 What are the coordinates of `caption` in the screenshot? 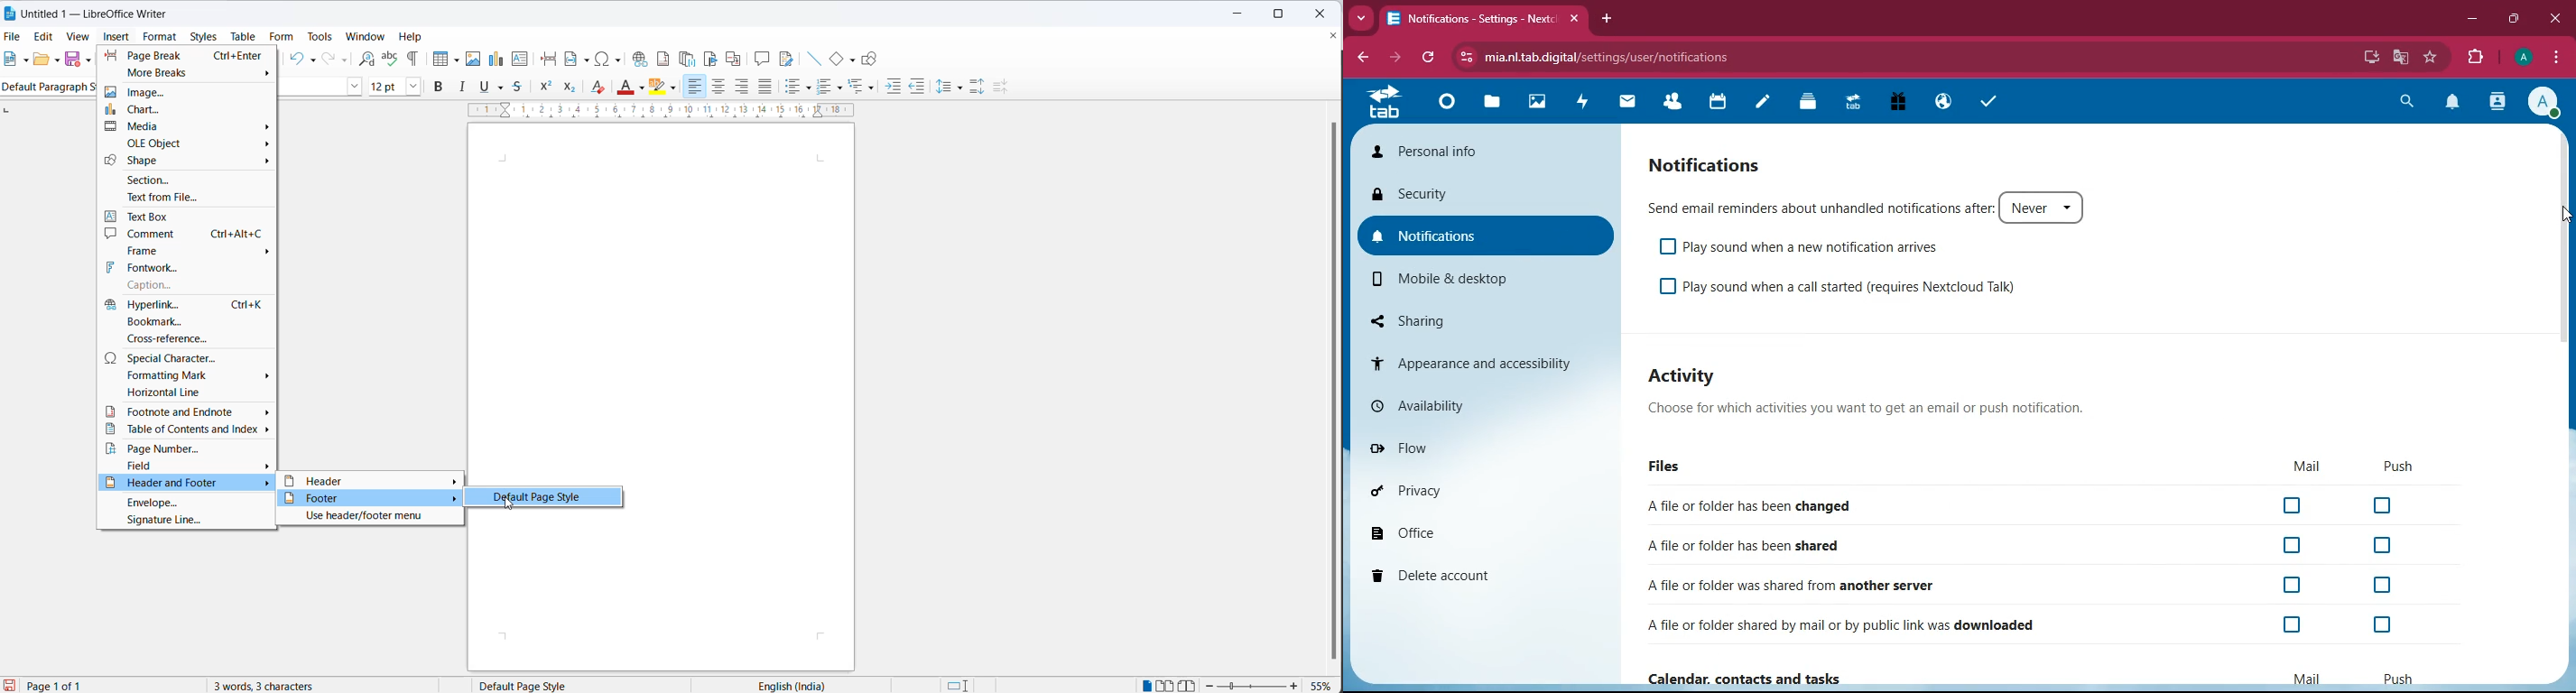 It's located at (182, 286).